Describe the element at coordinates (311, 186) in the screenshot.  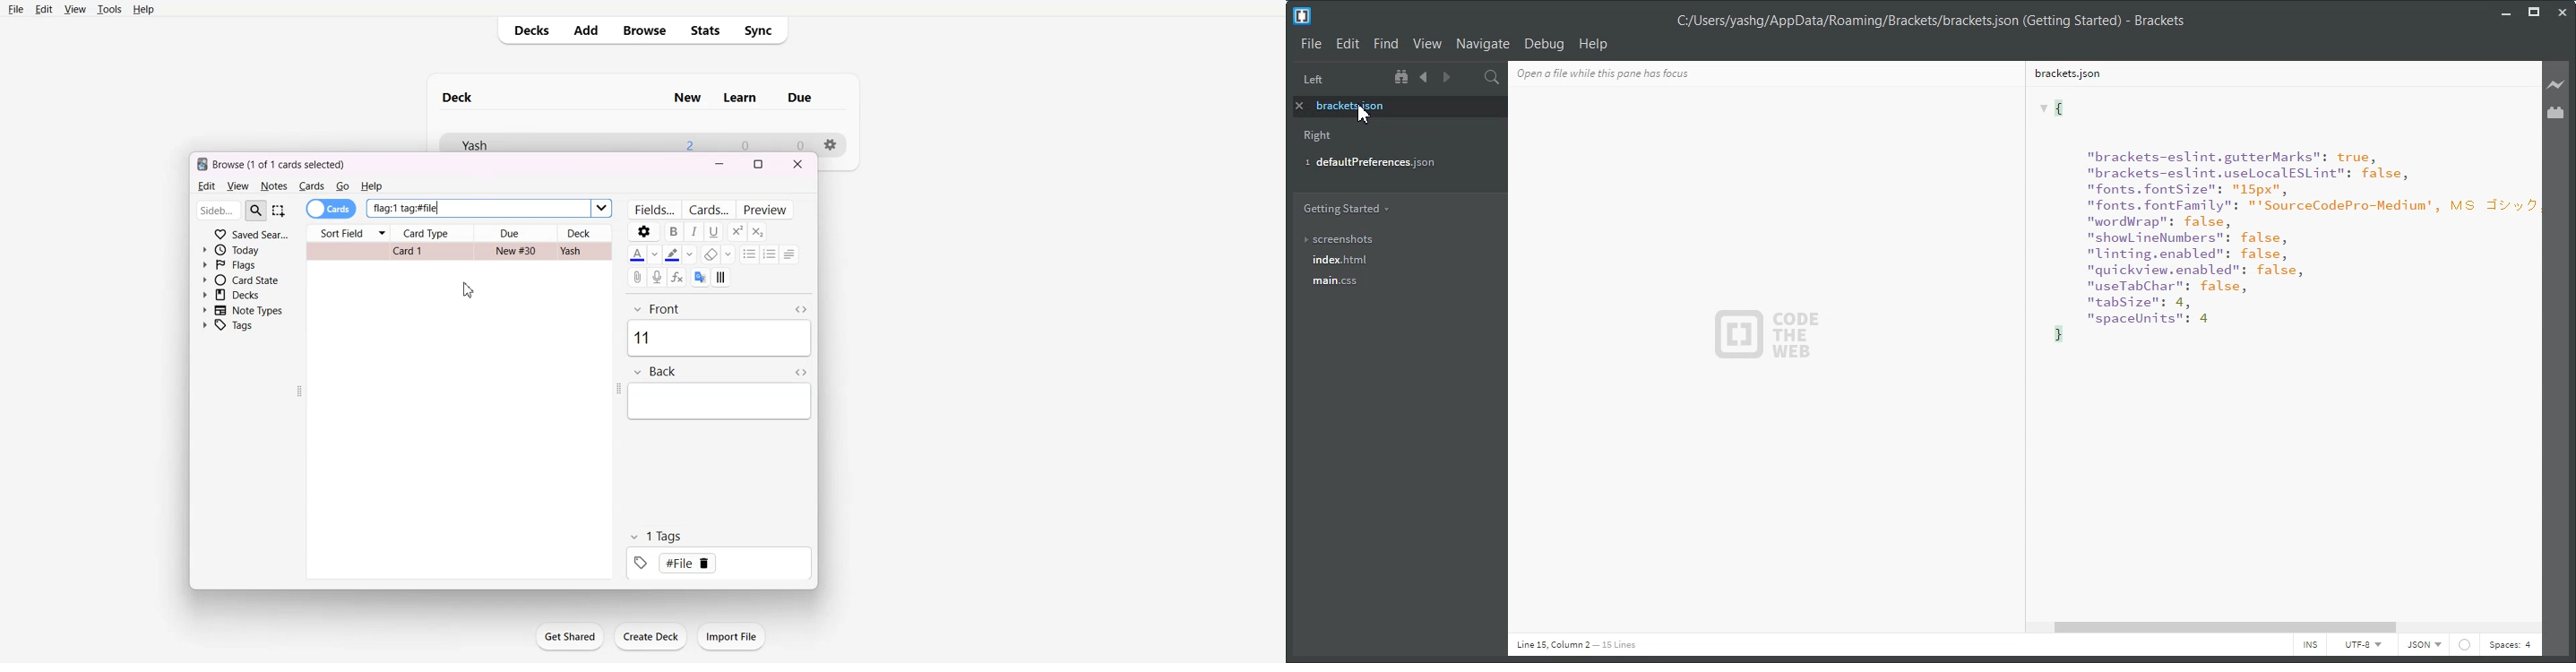
I see `Cards` at that location.